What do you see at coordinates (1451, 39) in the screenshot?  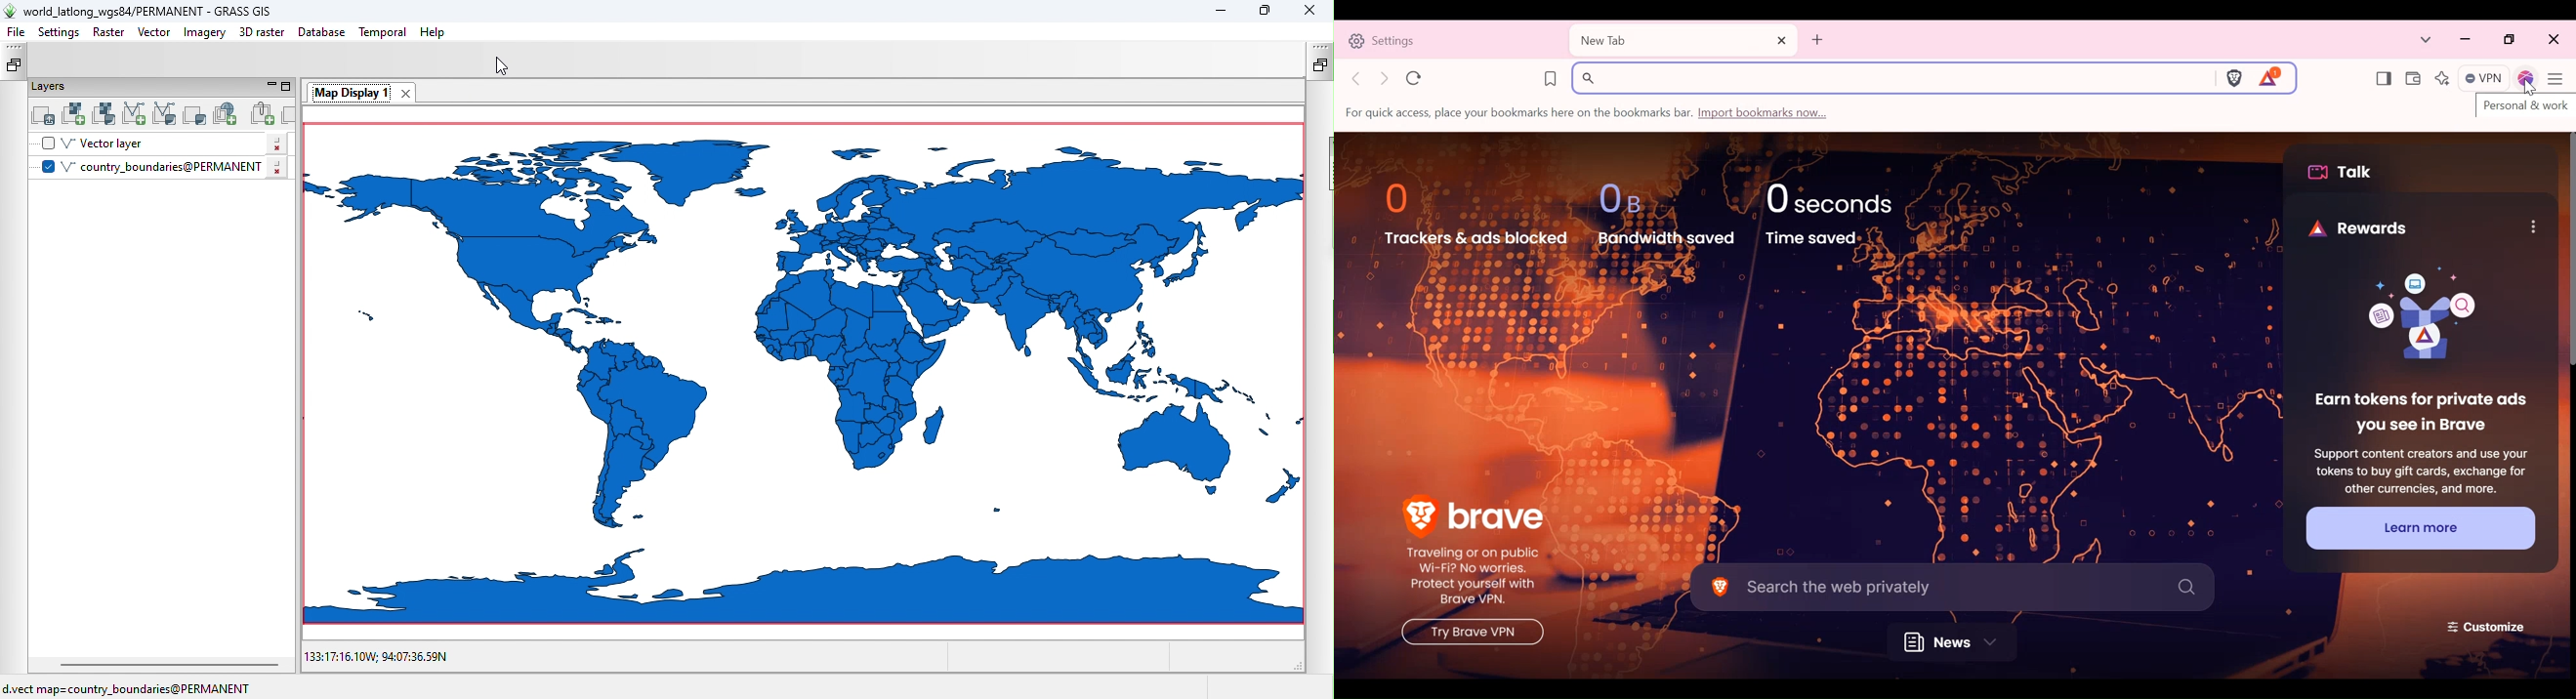 I see `Settings` at bounding box center [1451, 39].